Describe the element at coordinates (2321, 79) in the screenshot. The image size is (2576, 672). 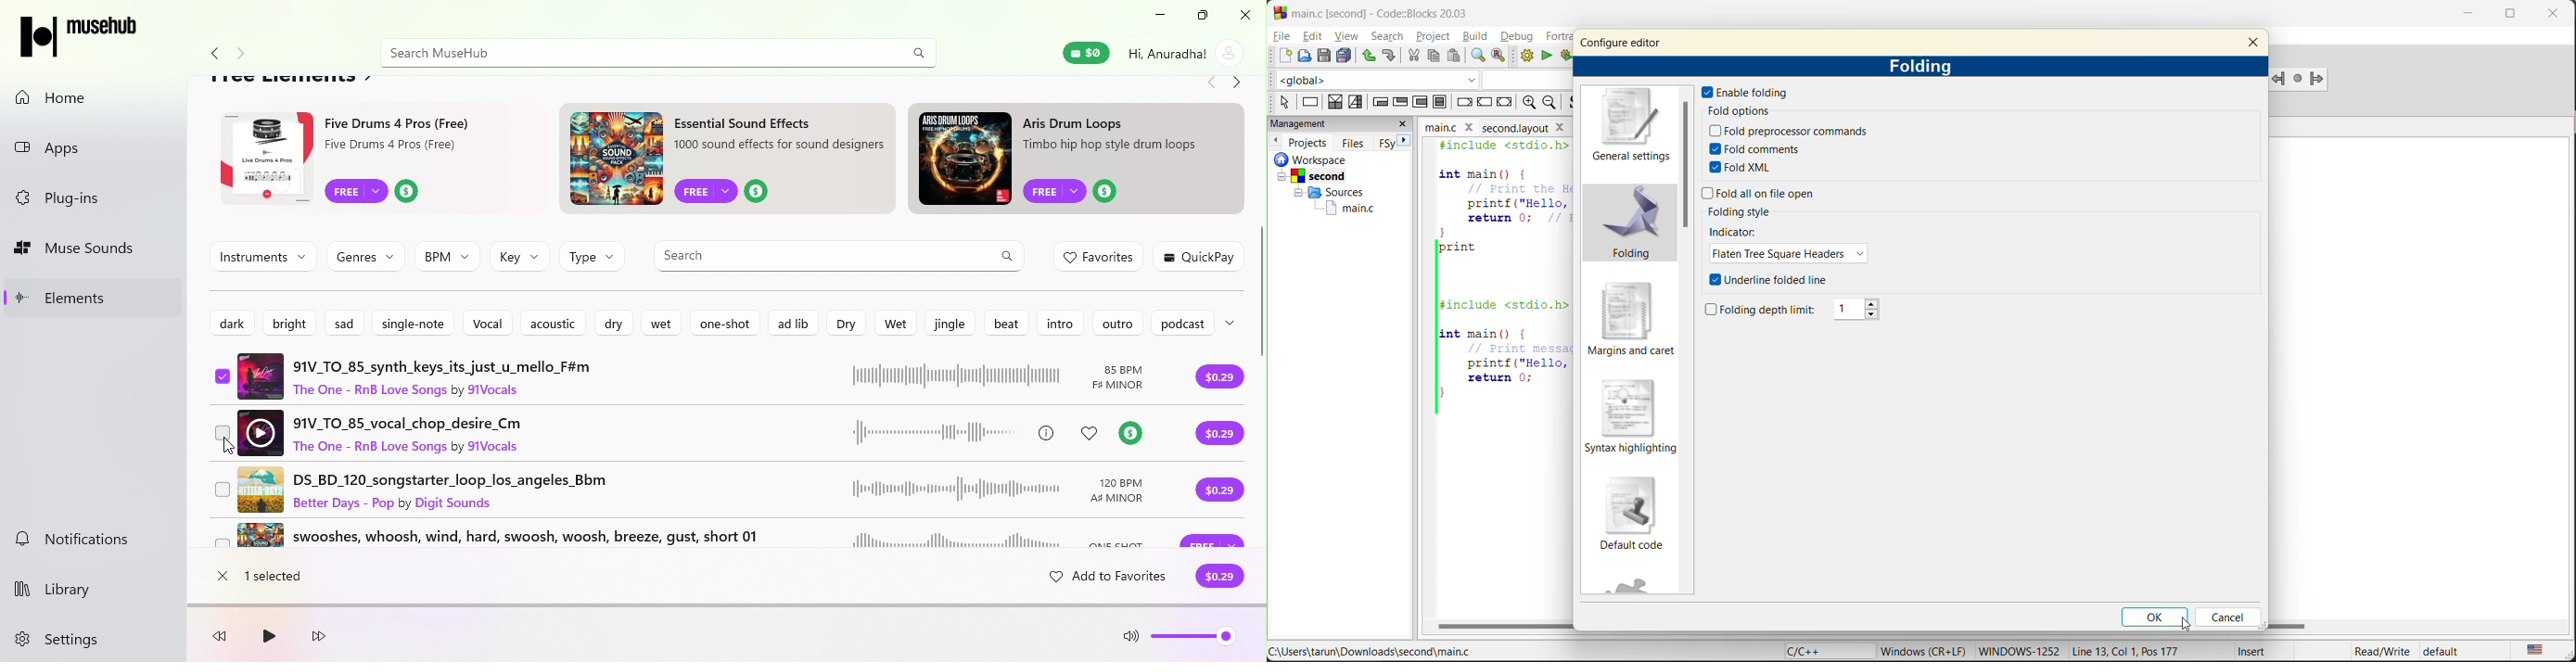
I see `jump forward` at that location.